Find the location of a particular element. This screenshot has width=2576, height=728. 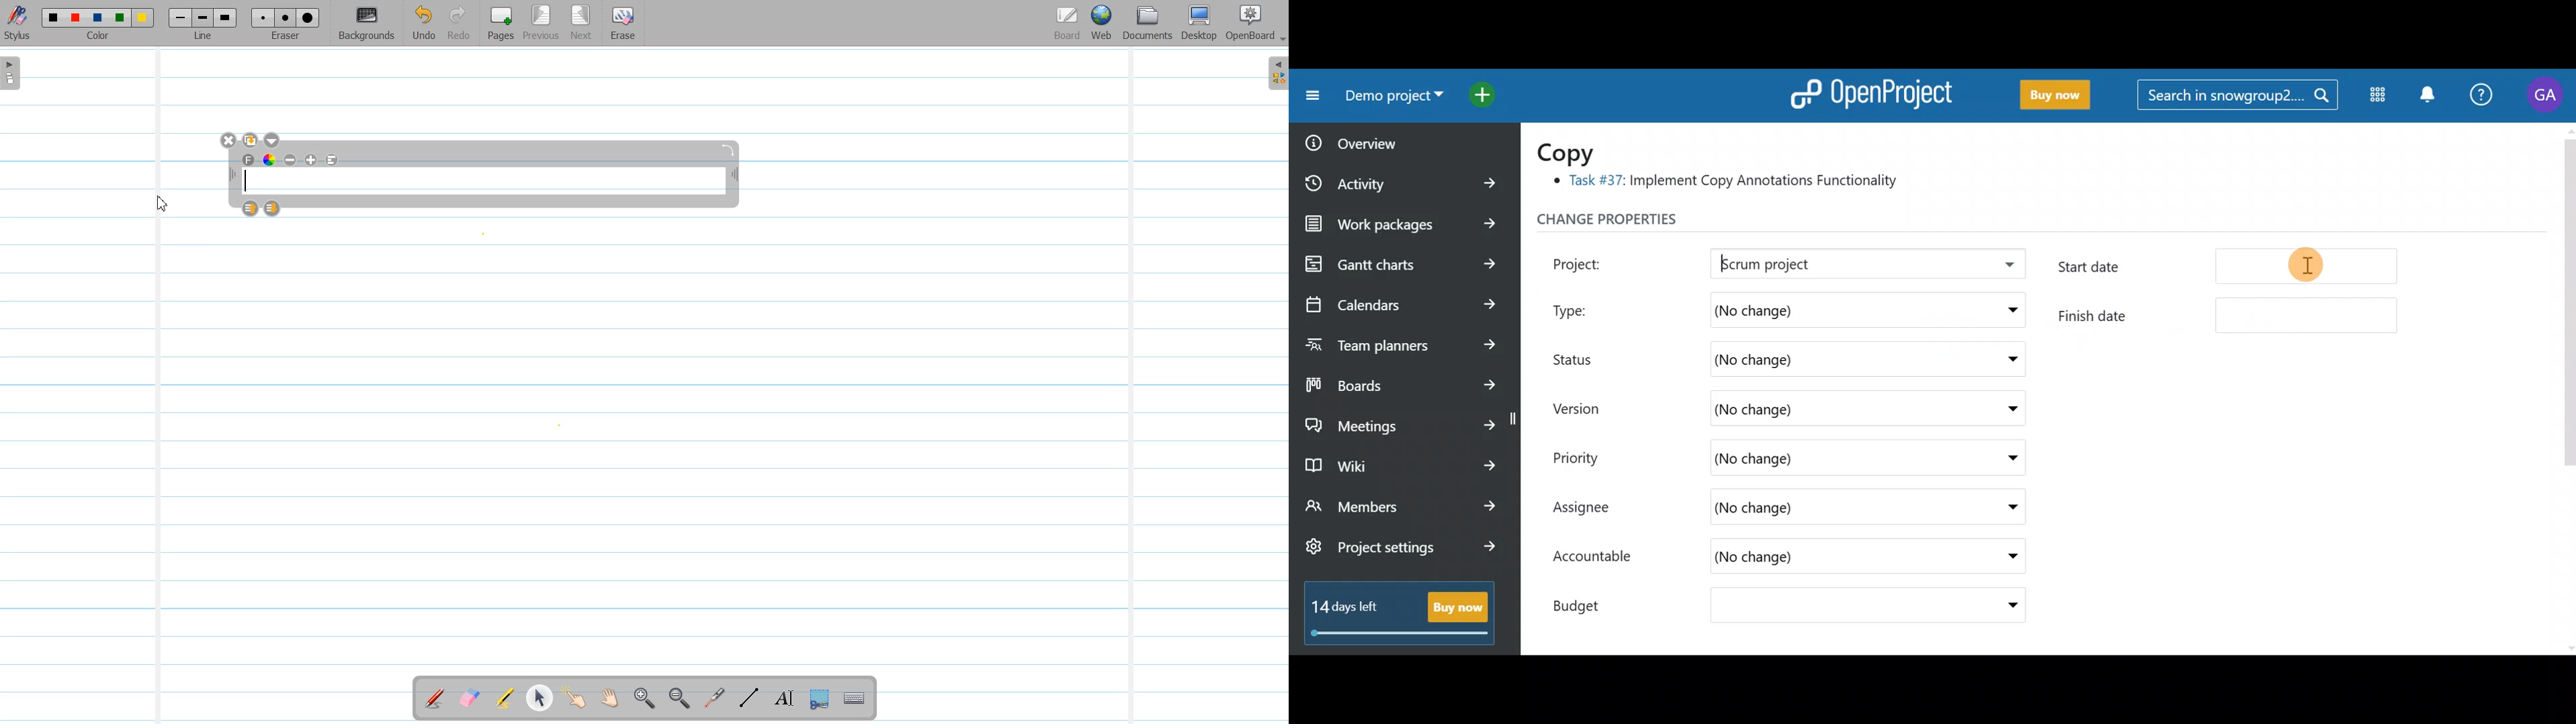

Accountable is located at coordinates (1599, 558).